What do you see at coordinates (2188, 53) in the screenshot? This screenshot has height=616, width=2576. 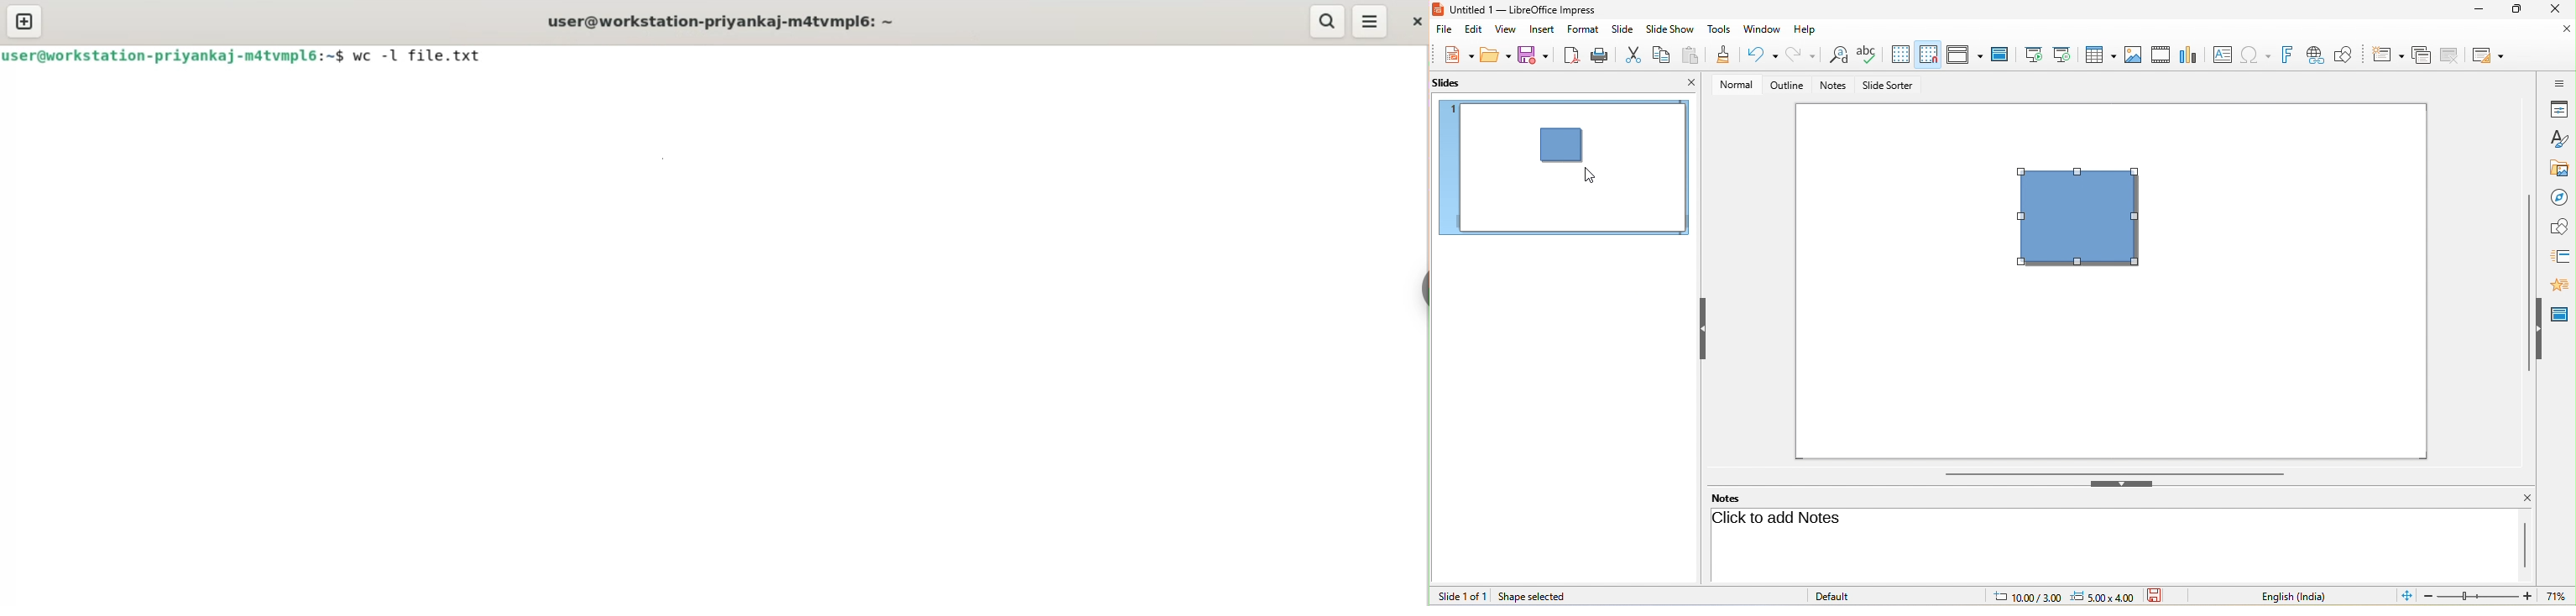 I see `chart` at bounding box center [2188, 53].